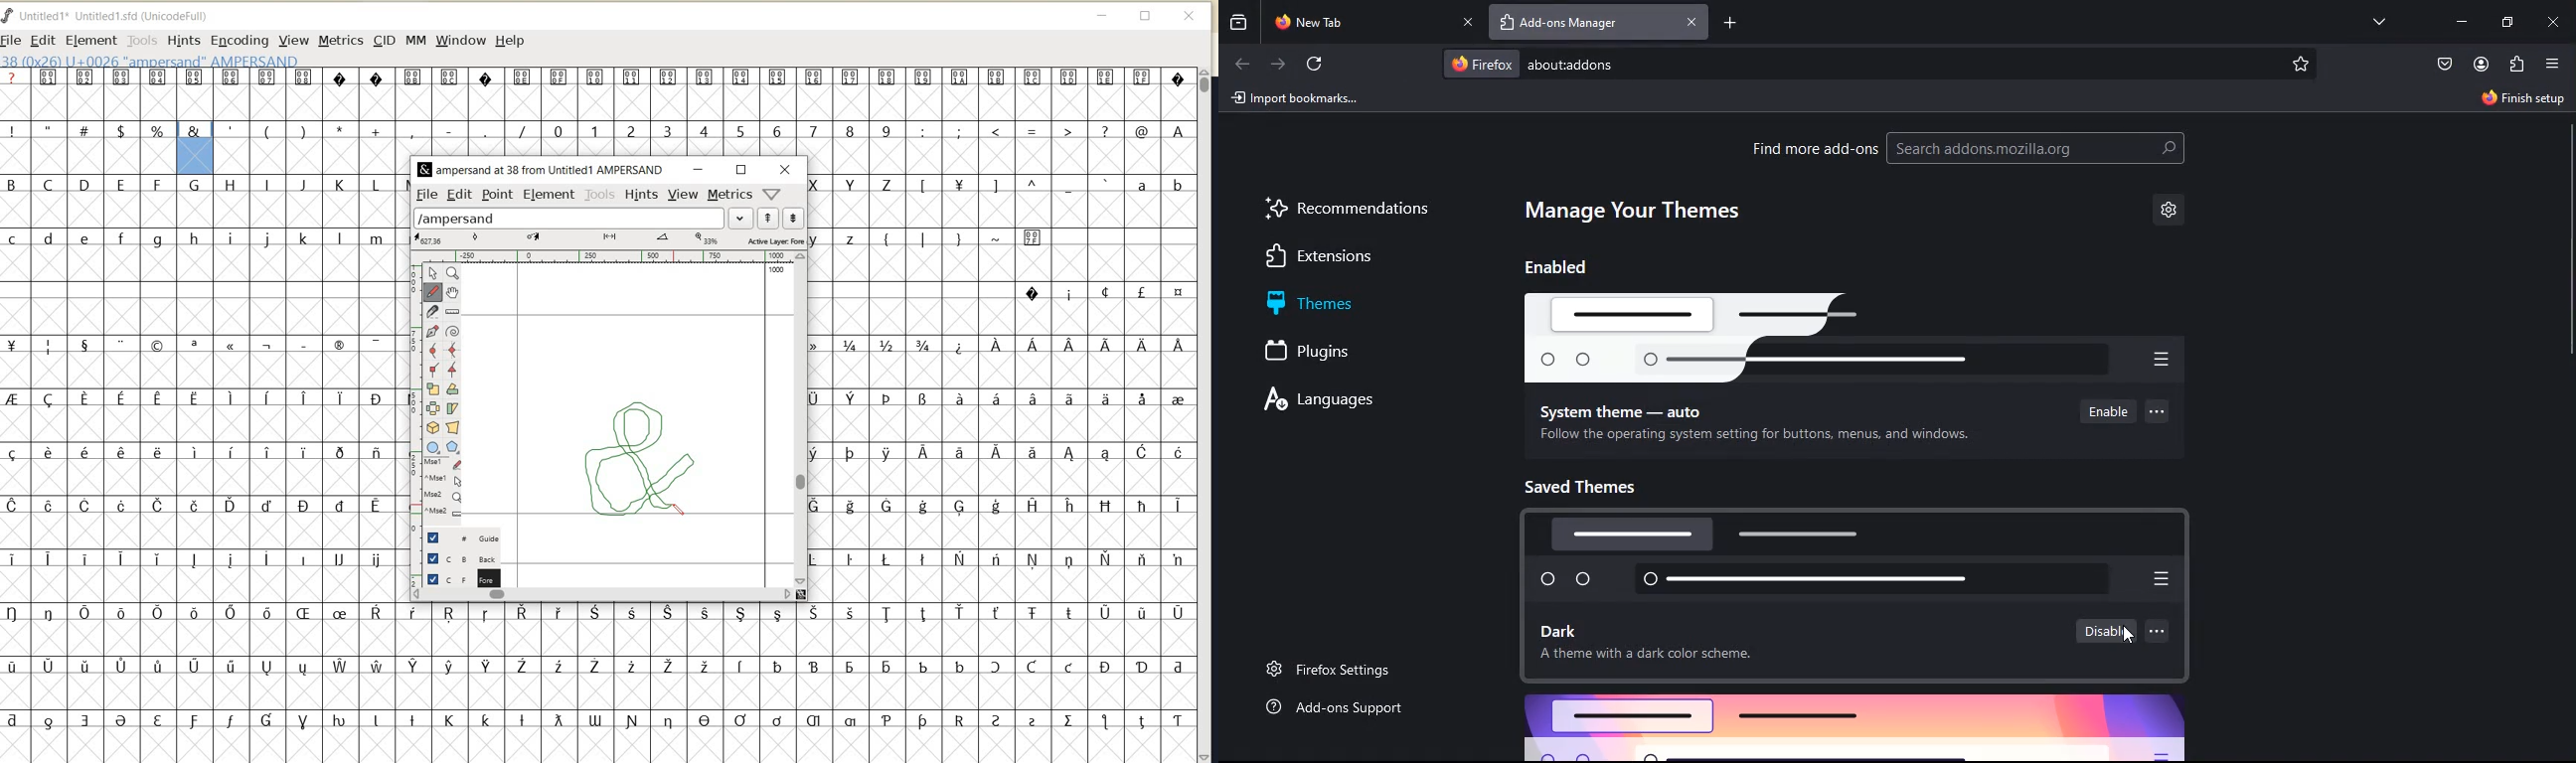 Image resolution: width=2576 pixels, height=784 pixels. What do you see at coordinates (1626, 410) in the screenshot?
I see `system theme auto` at bounding box center [1626, 410].